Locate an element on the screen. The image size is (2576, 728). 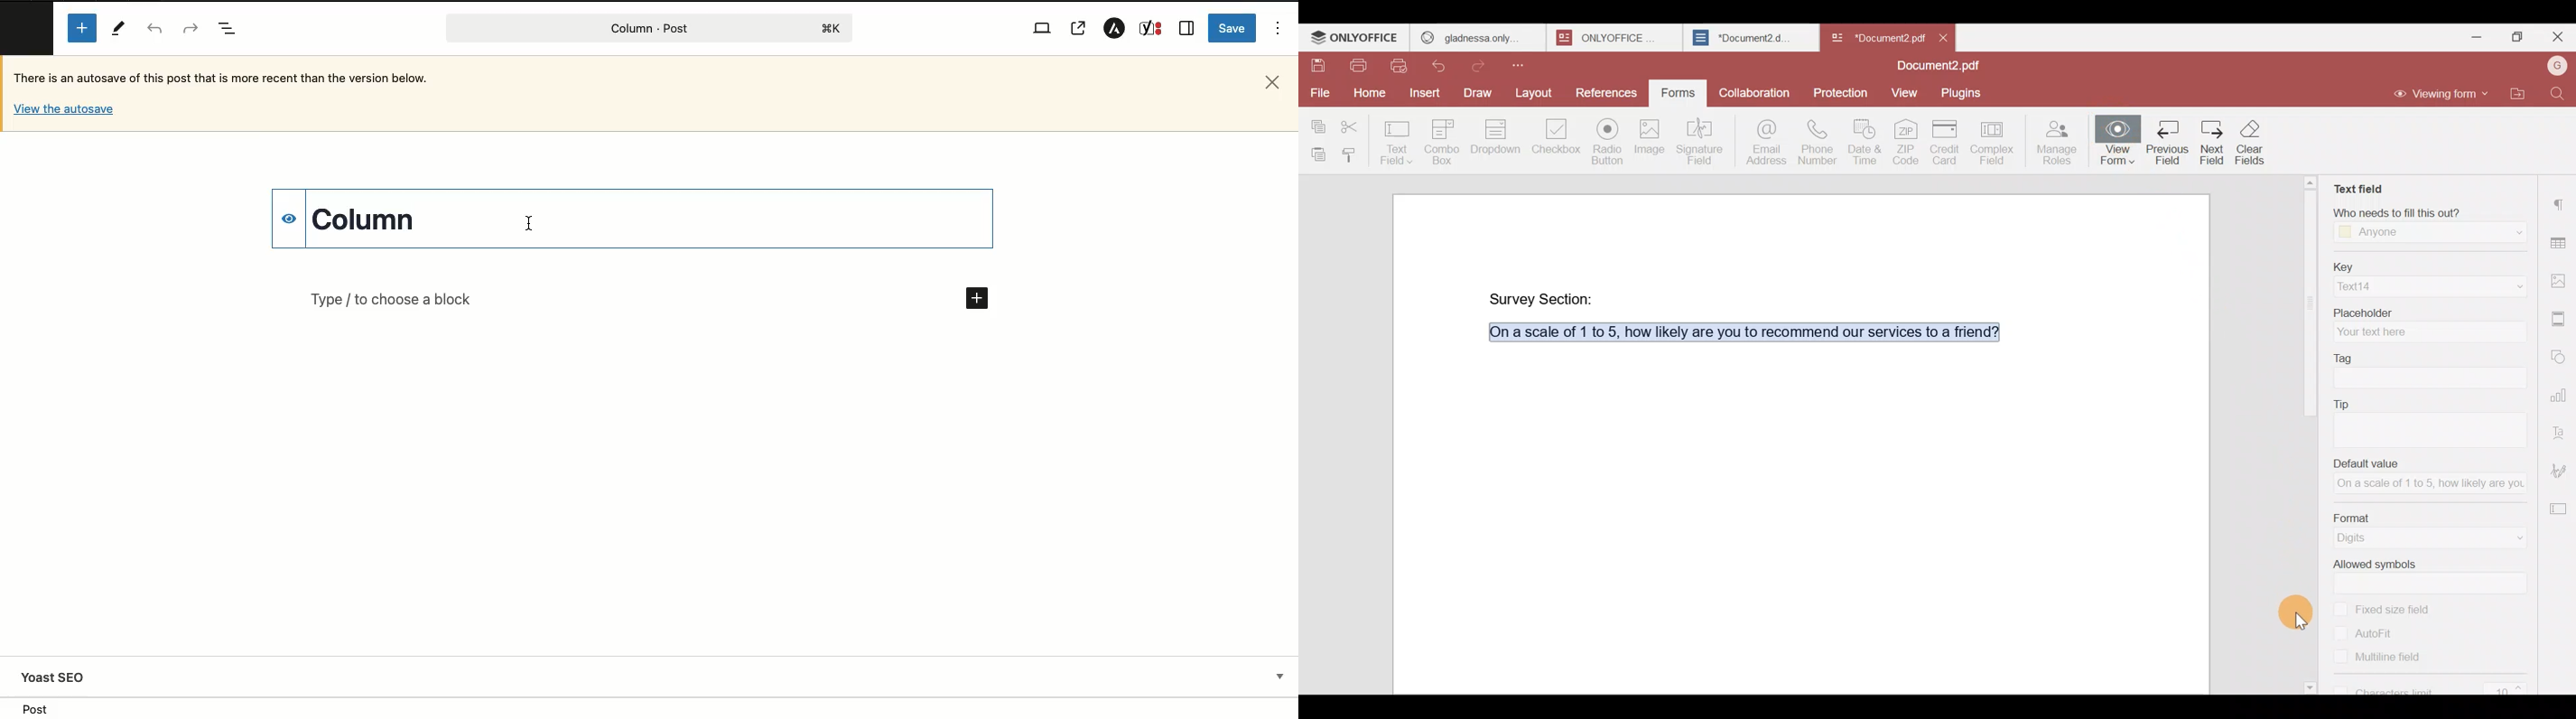
Yoast is located at coordinates (1150, 28).